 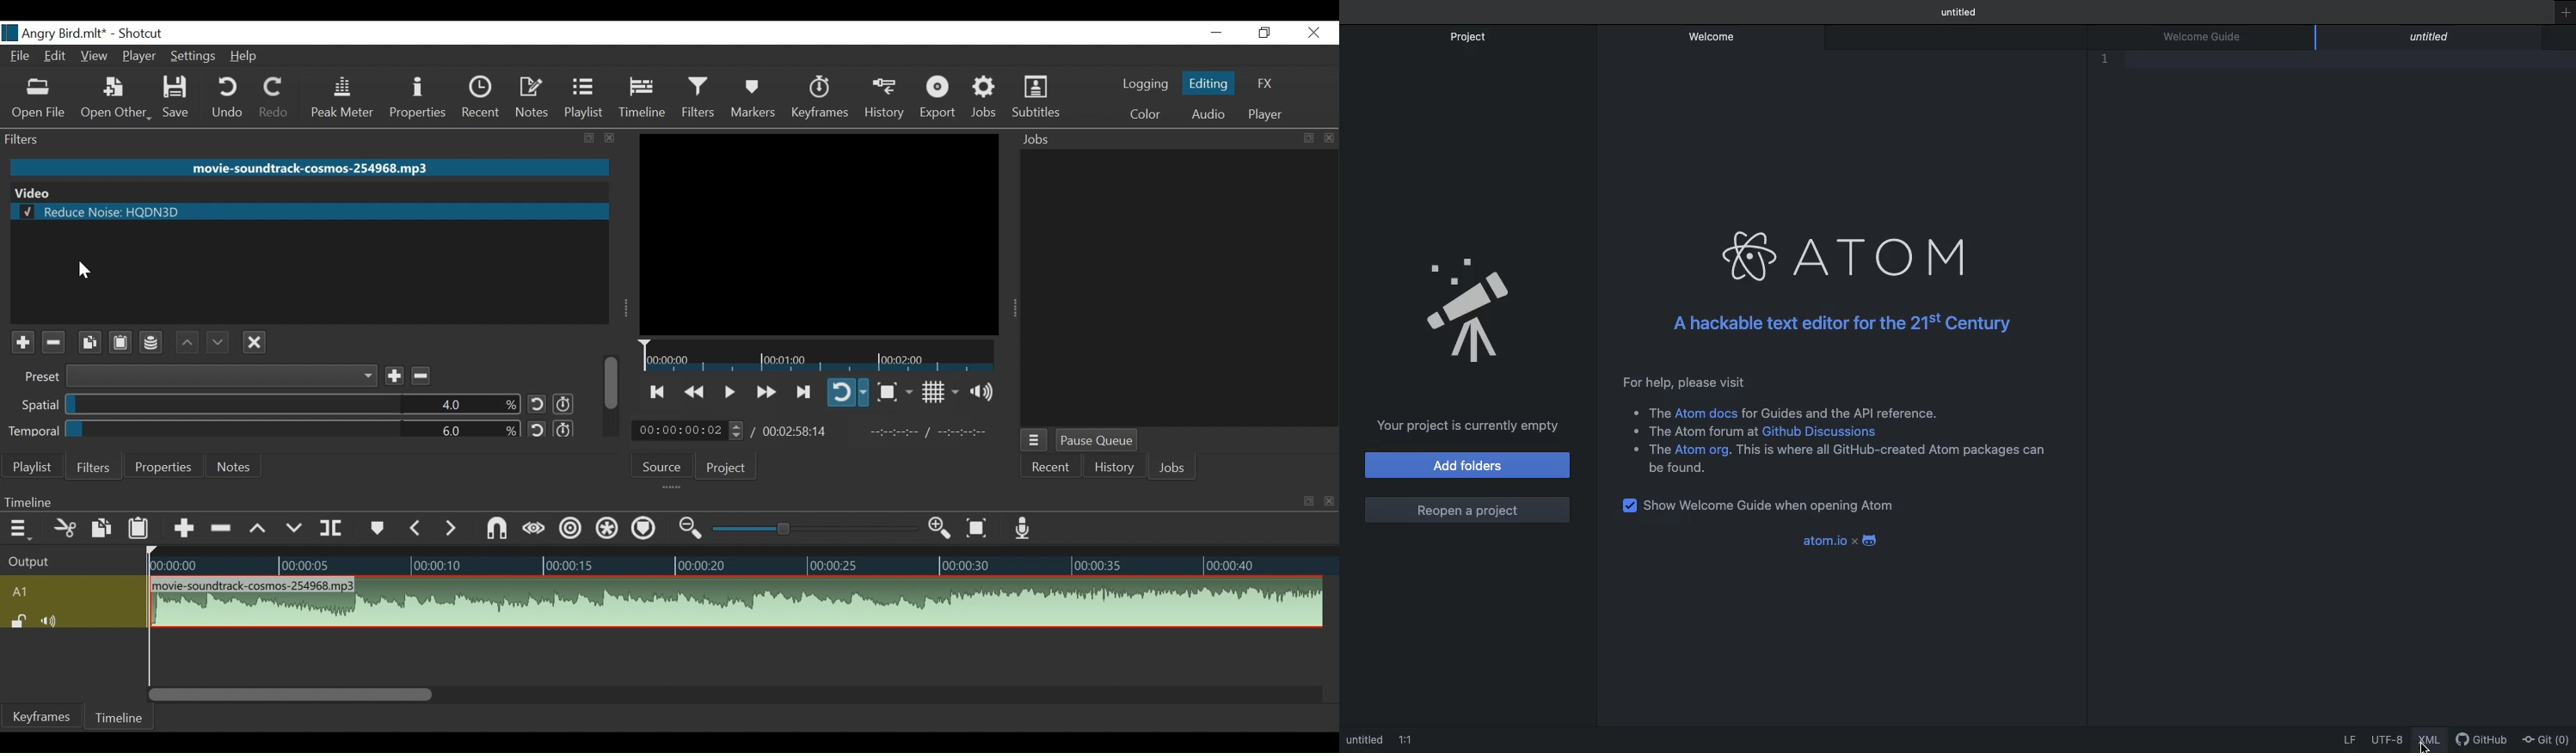 I want to click on Pause Queue, so click(x=1097, y=440).